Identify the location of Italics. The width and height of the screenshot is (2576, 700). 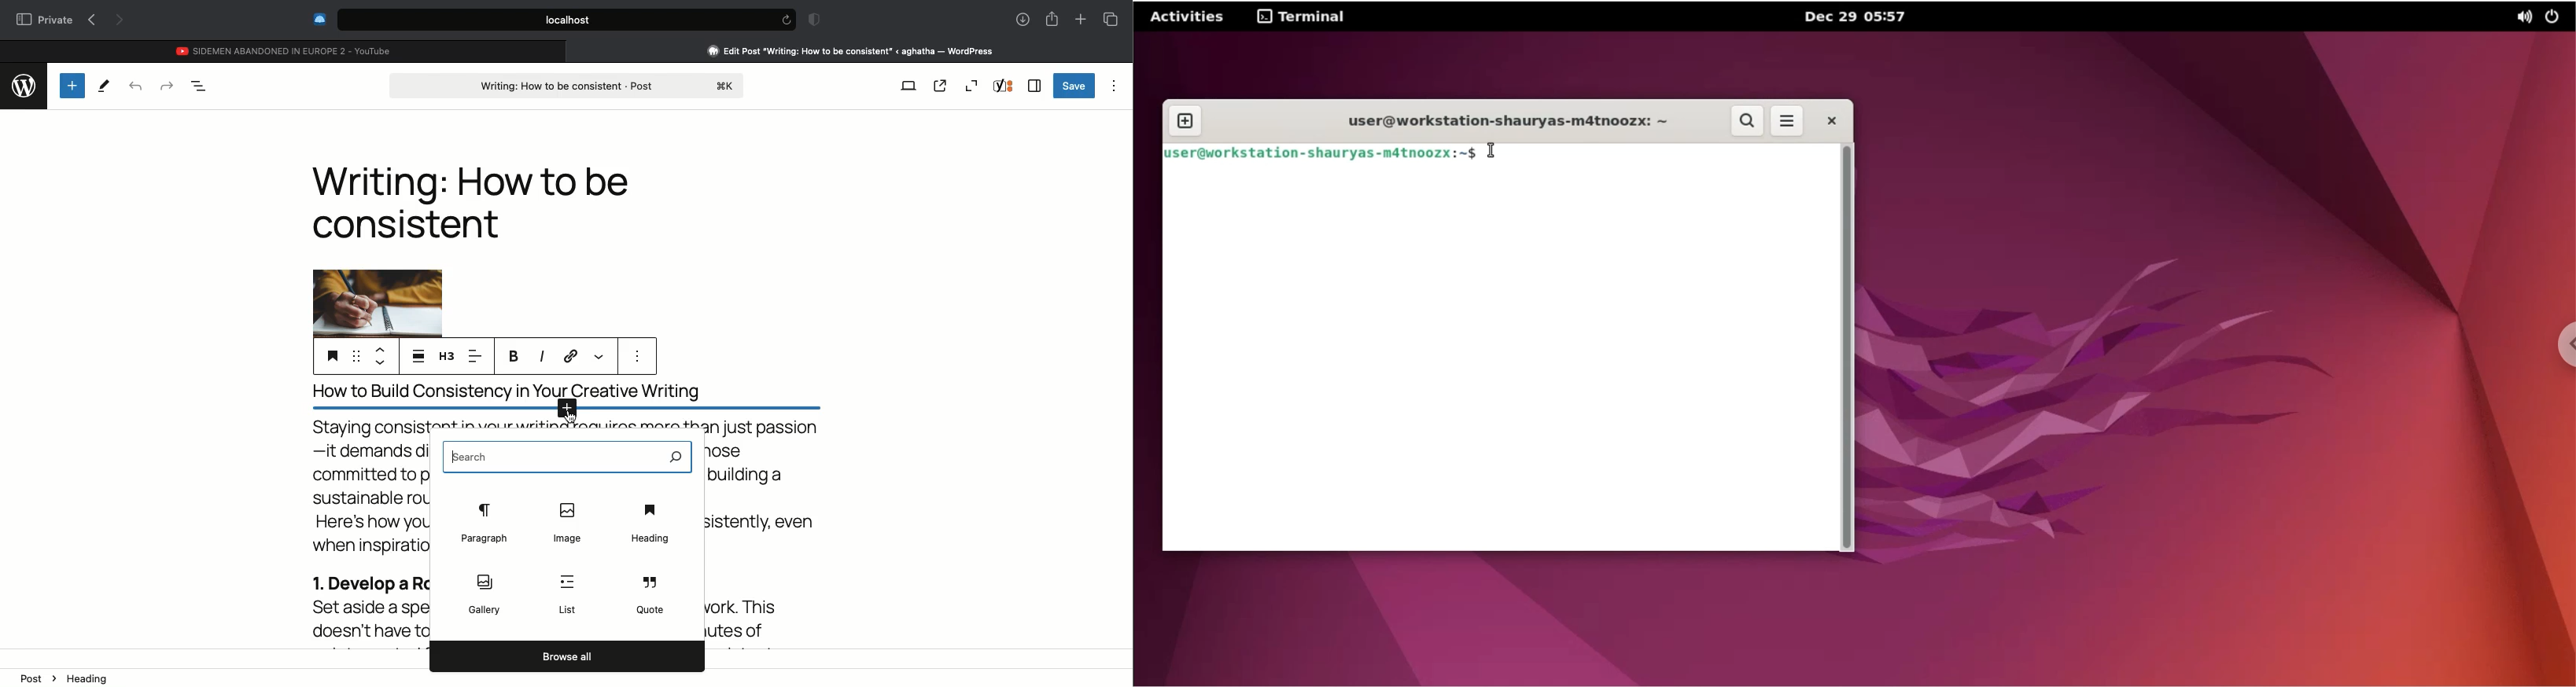
(542, 357).